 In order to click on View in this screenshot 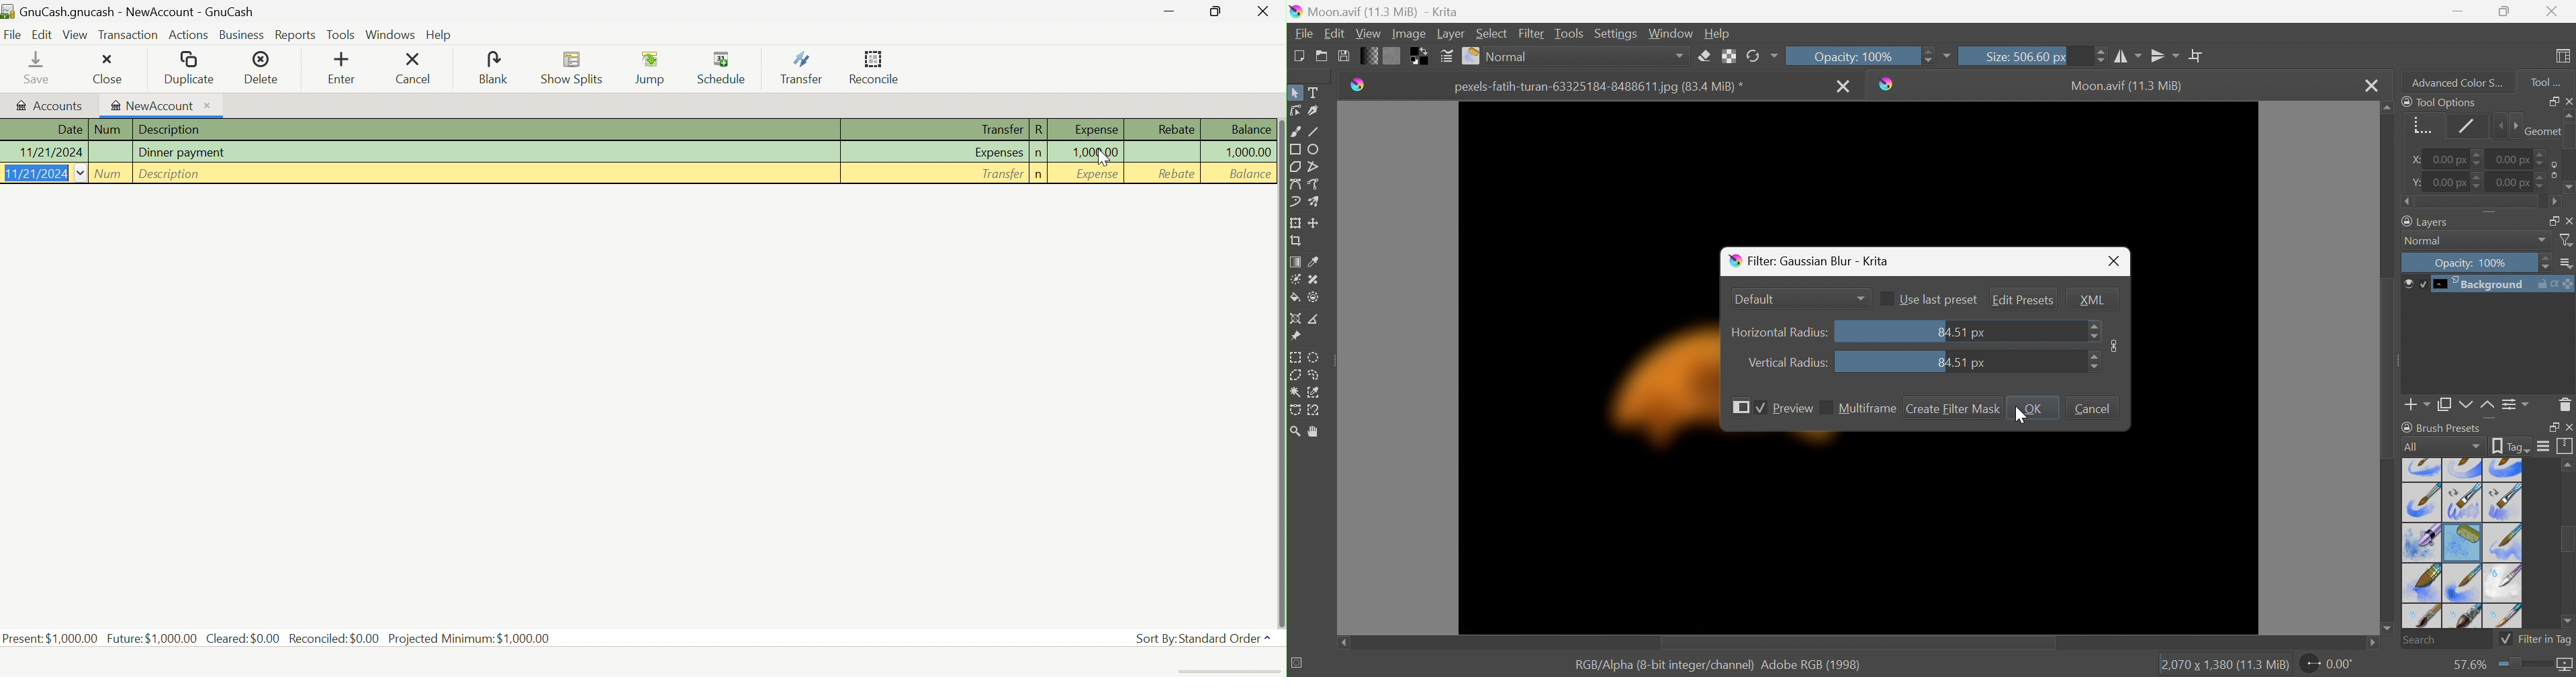, I will do `click(75, 34)`.